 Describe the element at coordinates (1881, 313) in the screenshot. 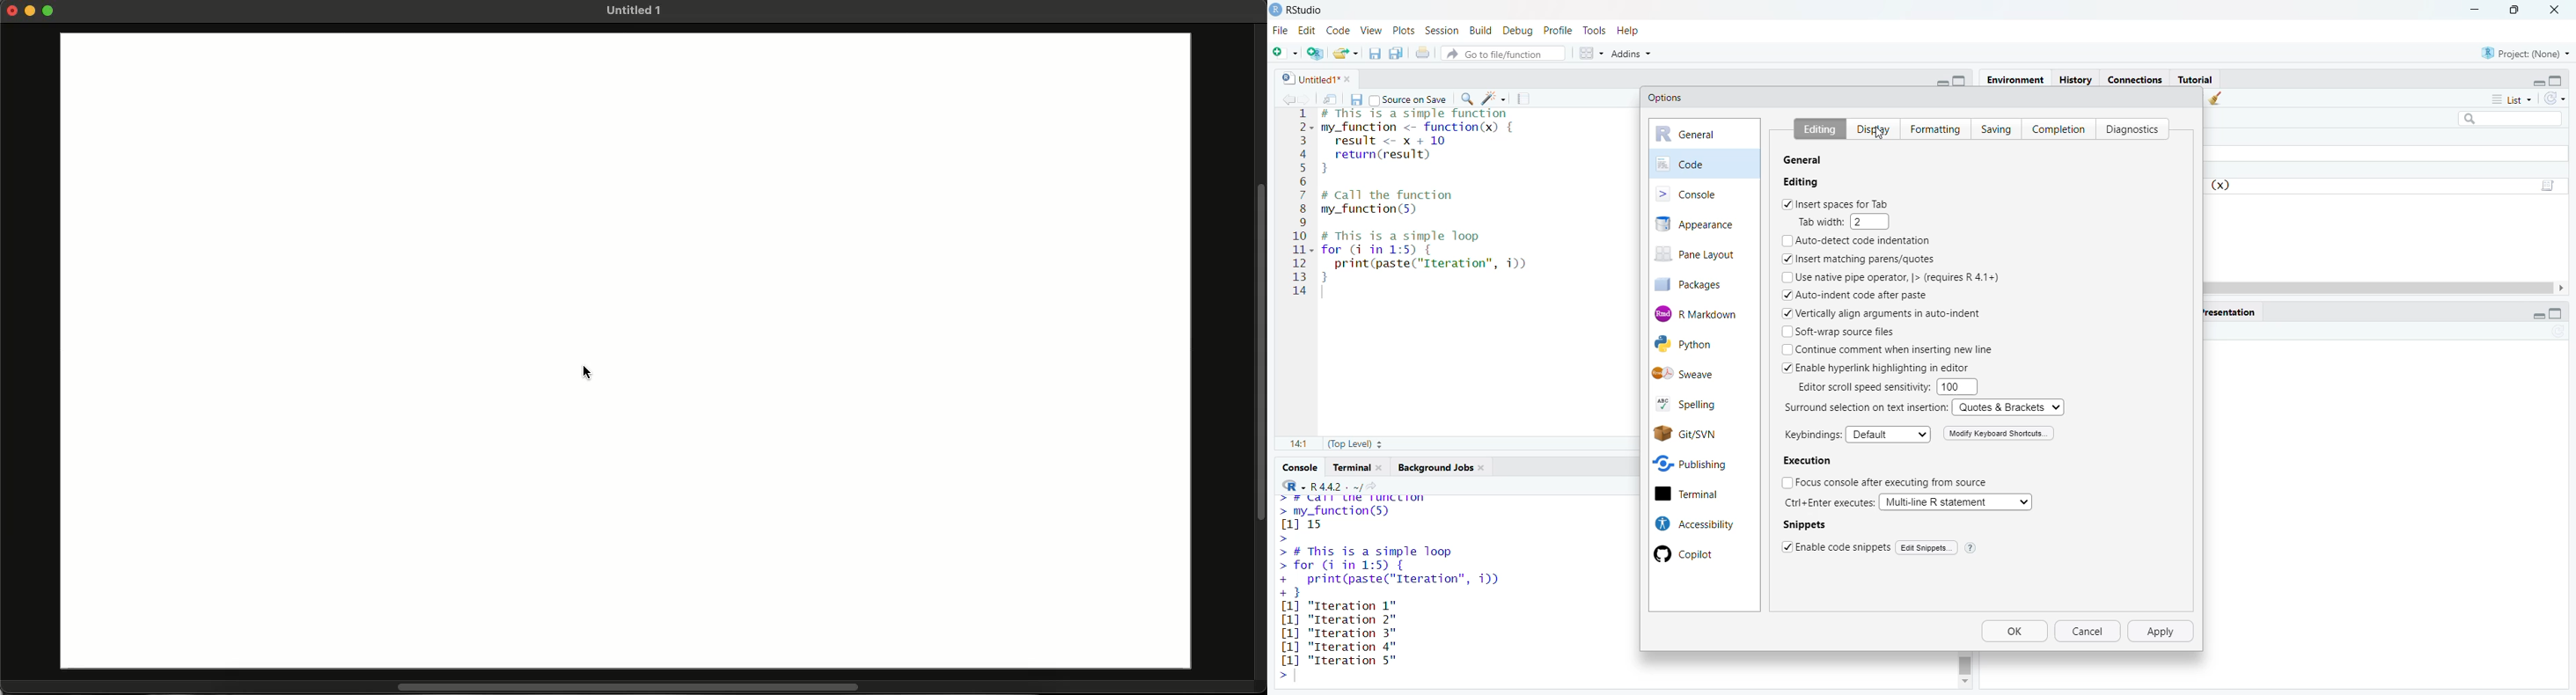

I see `Vertically align arguments in auto-indent` at that location.